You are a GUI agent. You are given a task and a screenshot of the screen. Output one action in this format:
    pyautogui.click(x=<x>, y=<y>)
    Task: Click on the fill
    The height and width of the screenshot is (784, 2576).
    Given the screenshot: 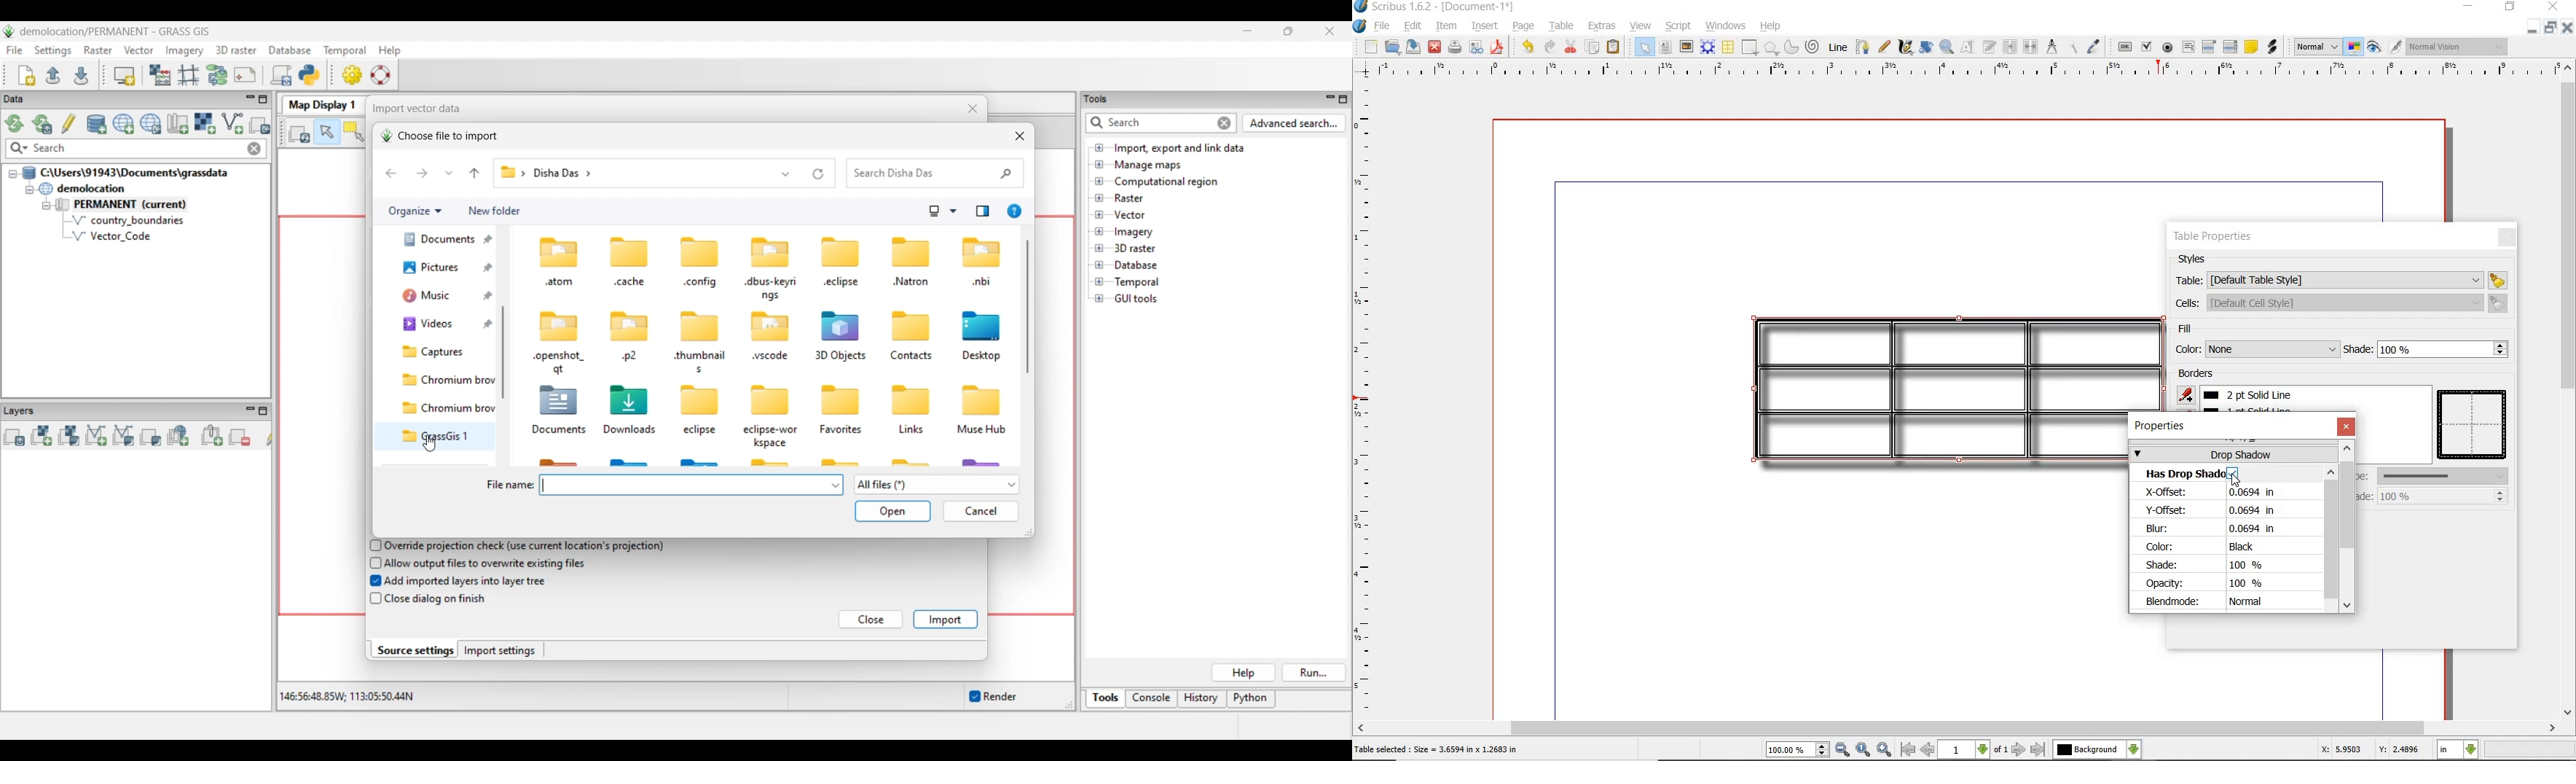 What is the action you would take?
    pyautogui.click(x=2205, y=330)
    